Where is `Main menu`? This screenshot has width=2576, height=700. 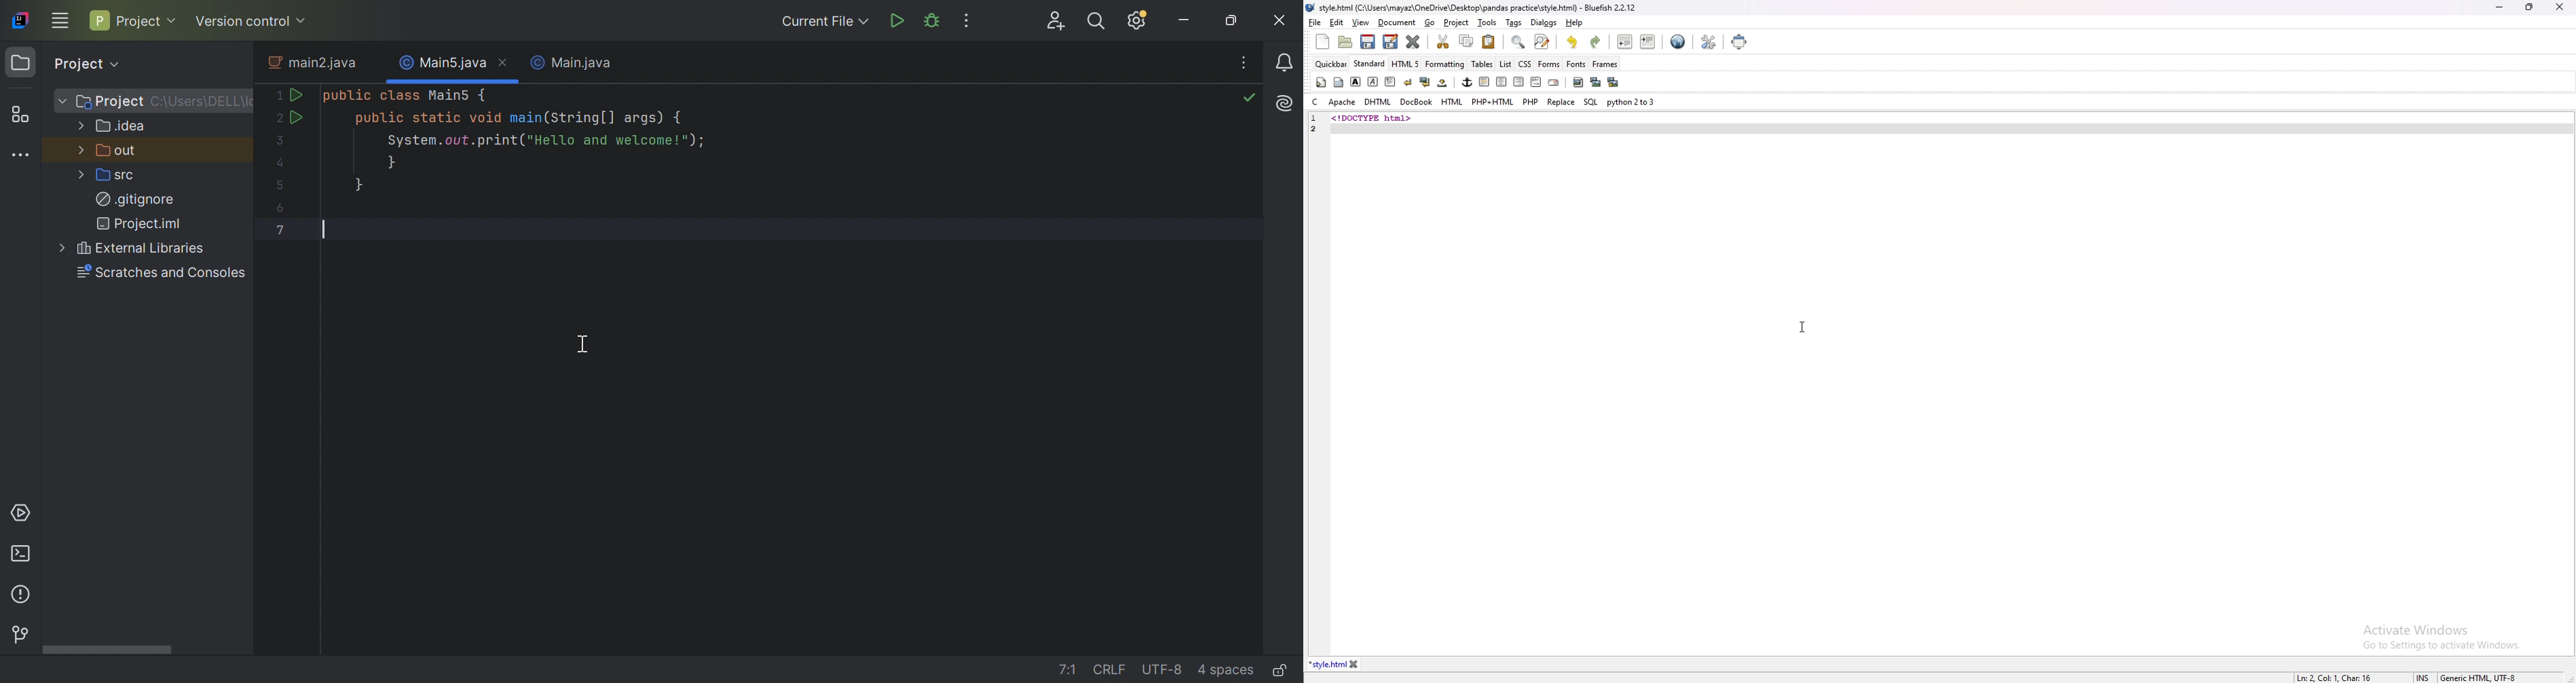 Main menu is located at coordinates (62, 20).